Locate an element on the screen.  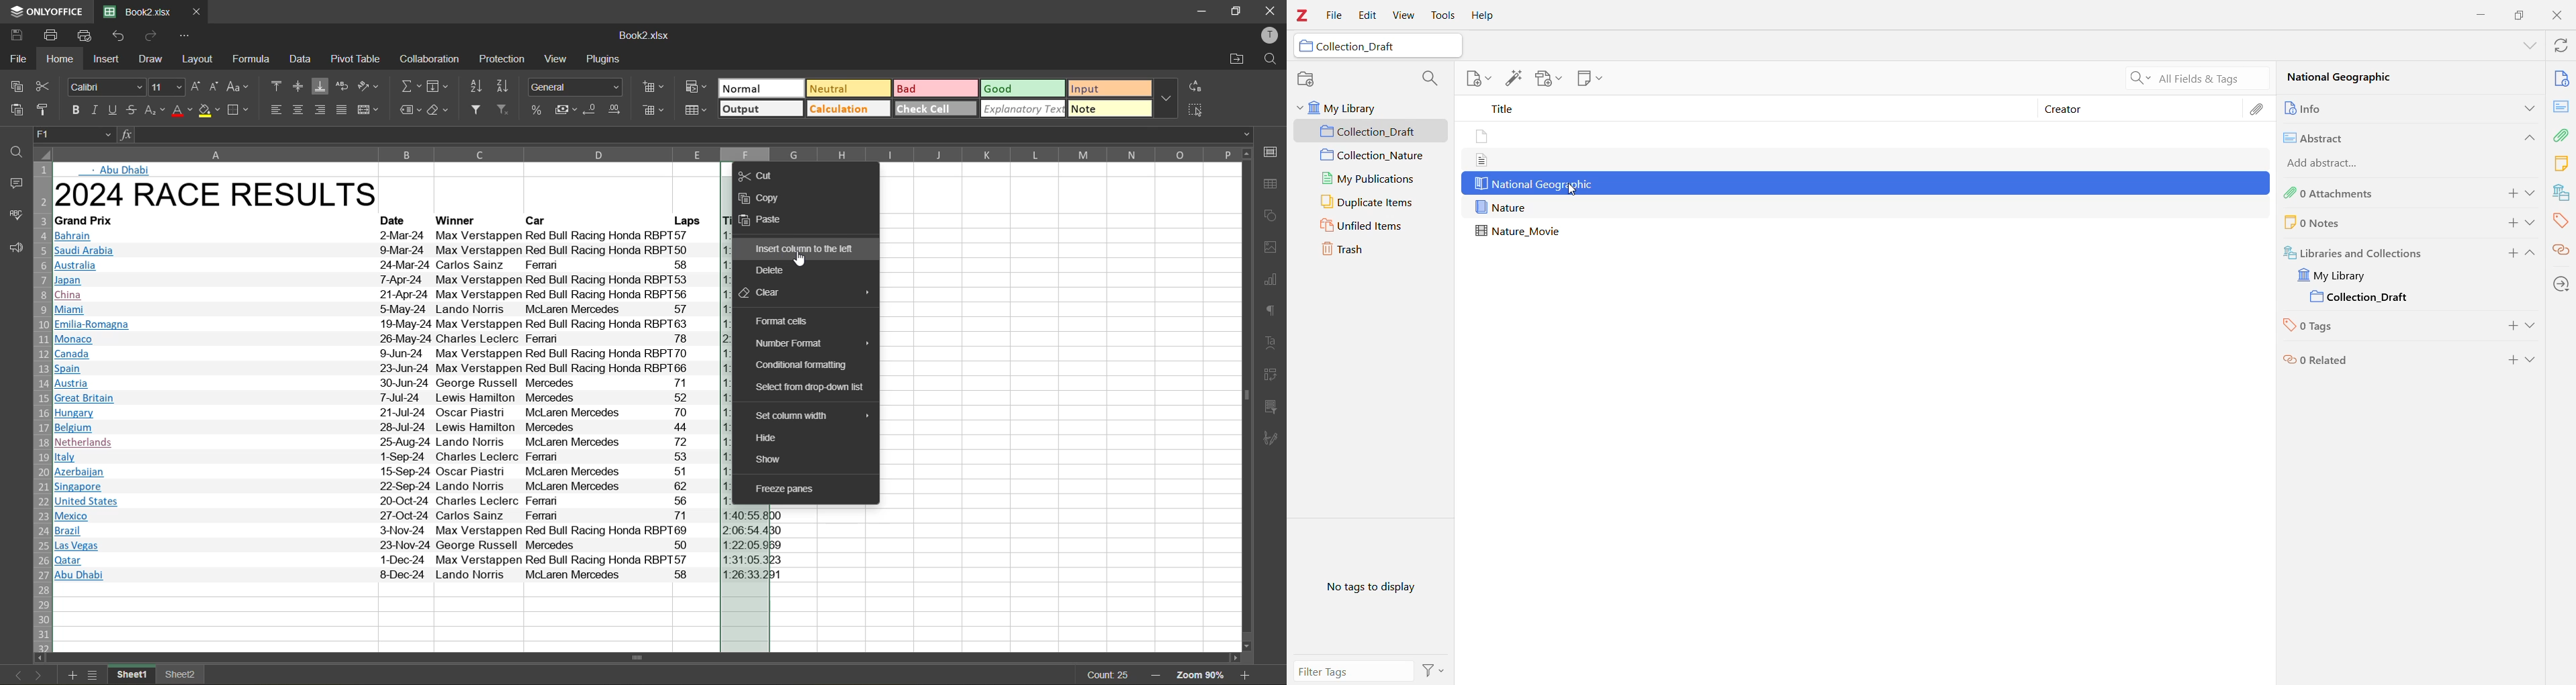
set column width is located at coordinates (808, 415).